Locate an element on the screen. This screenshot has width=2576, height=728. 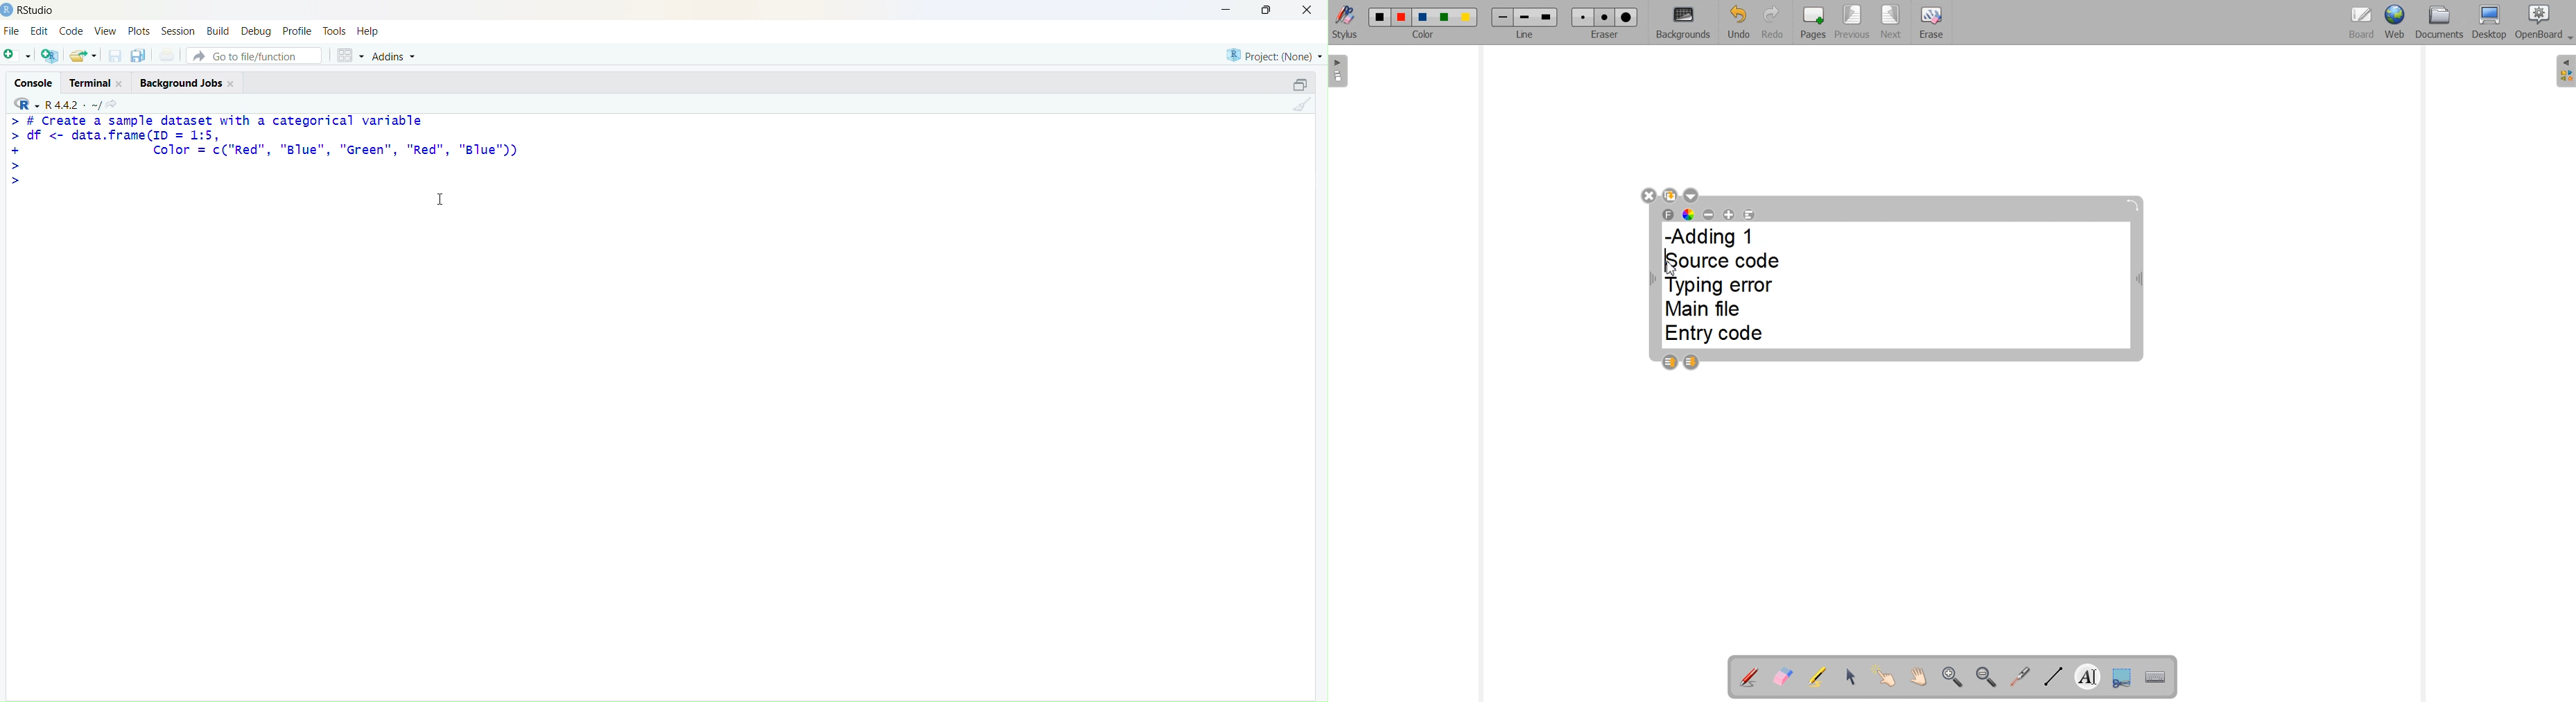
debug is located at coordinates (256, 33).